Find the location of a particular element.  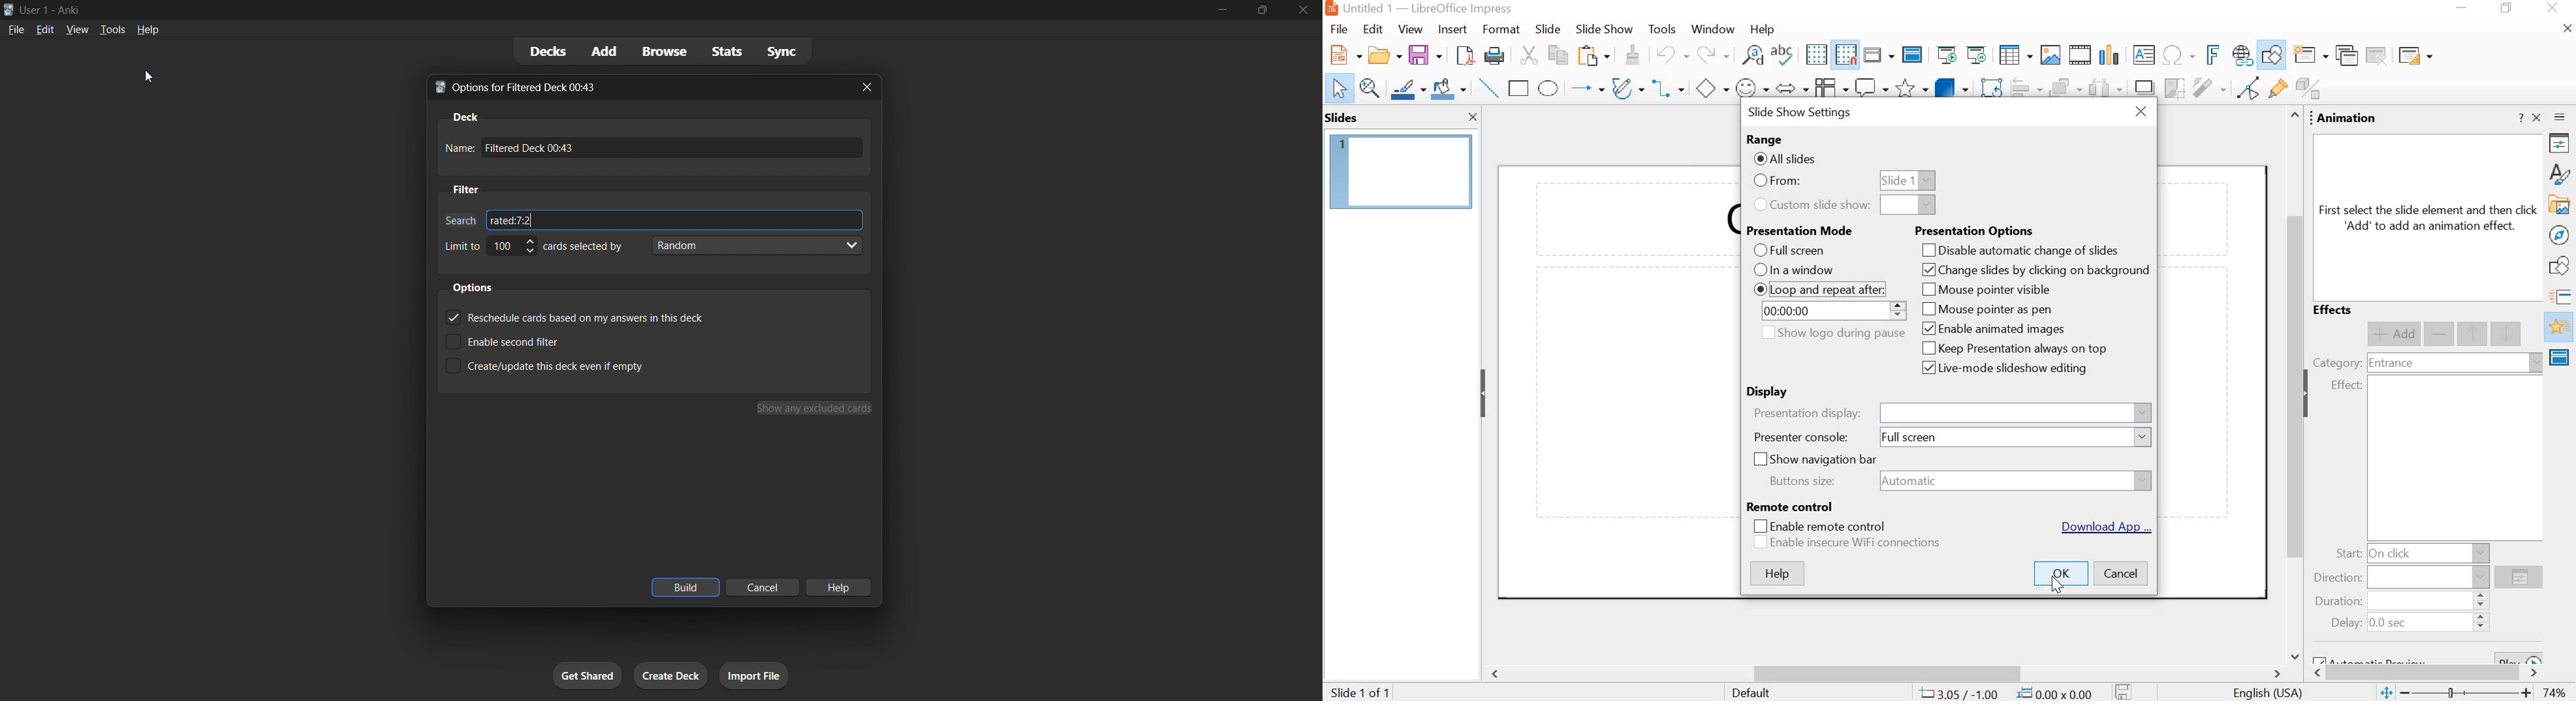

app name is located at coordinates (1462, 8).